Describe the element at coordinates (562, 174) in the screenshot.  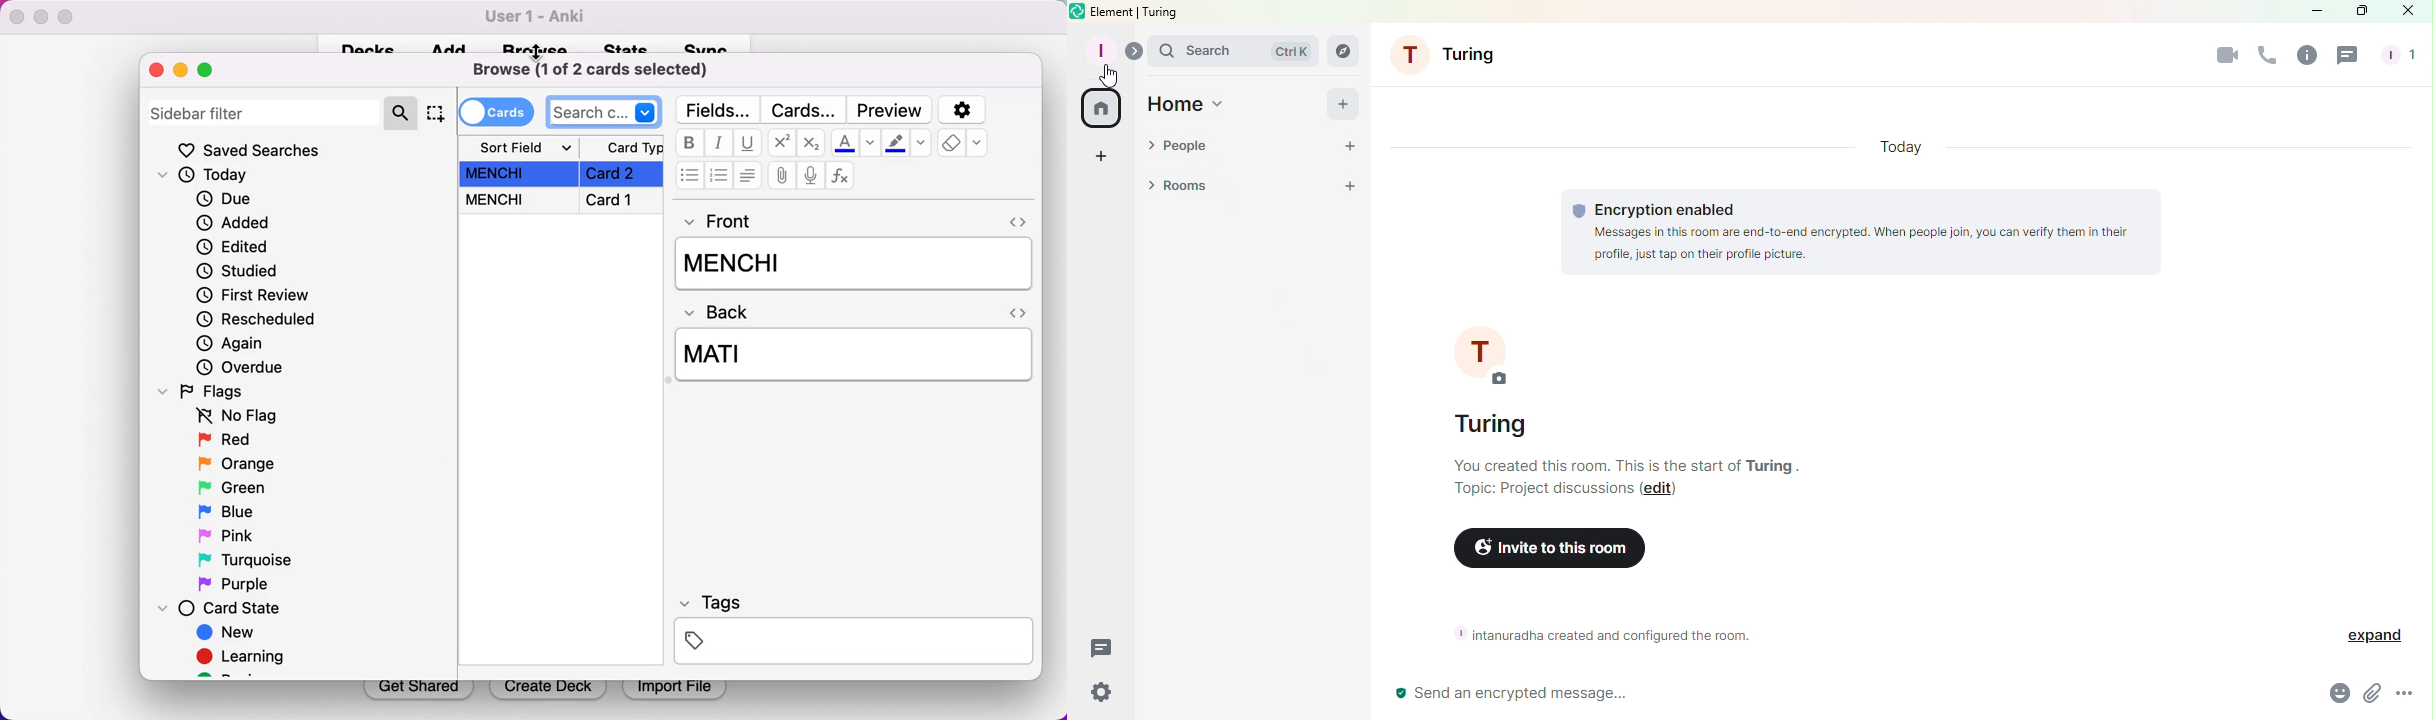
I see `MENCHI Card 2` at that location.